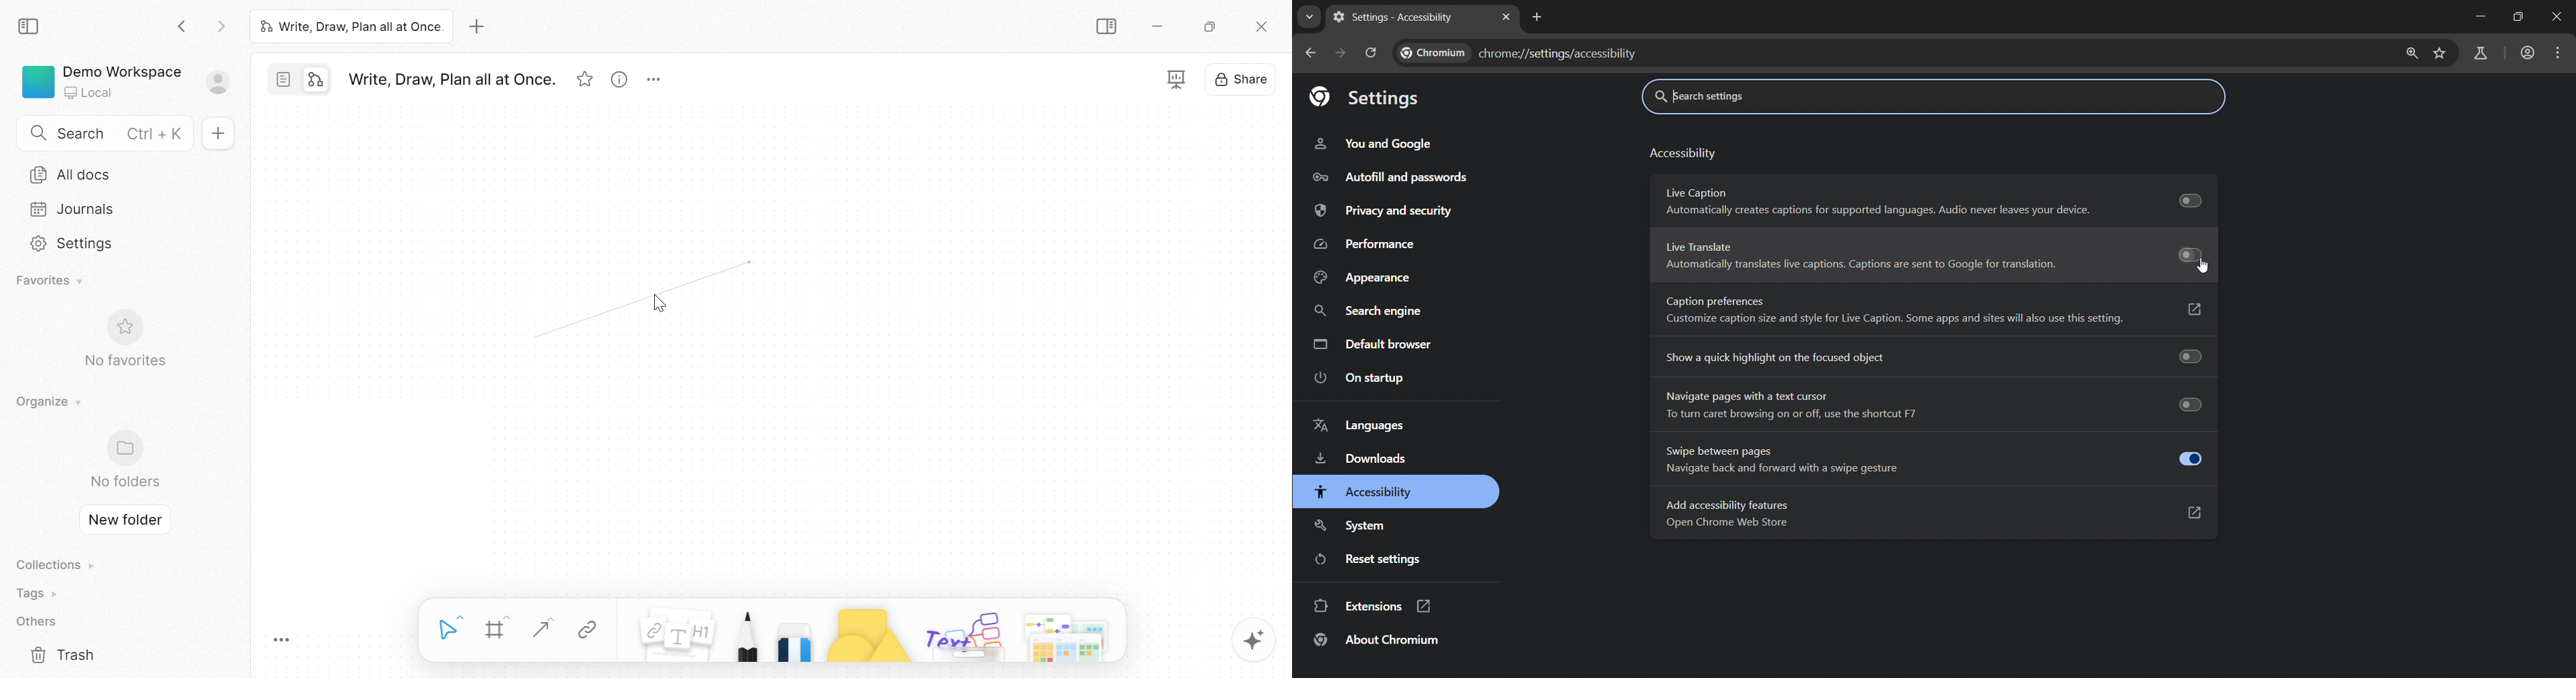 The width and height of the screenshot is (2576, 700). What do you see at coordinates (2412, 52) in the screenshot?
I see `zoom` at bounding box center [2412, 52].